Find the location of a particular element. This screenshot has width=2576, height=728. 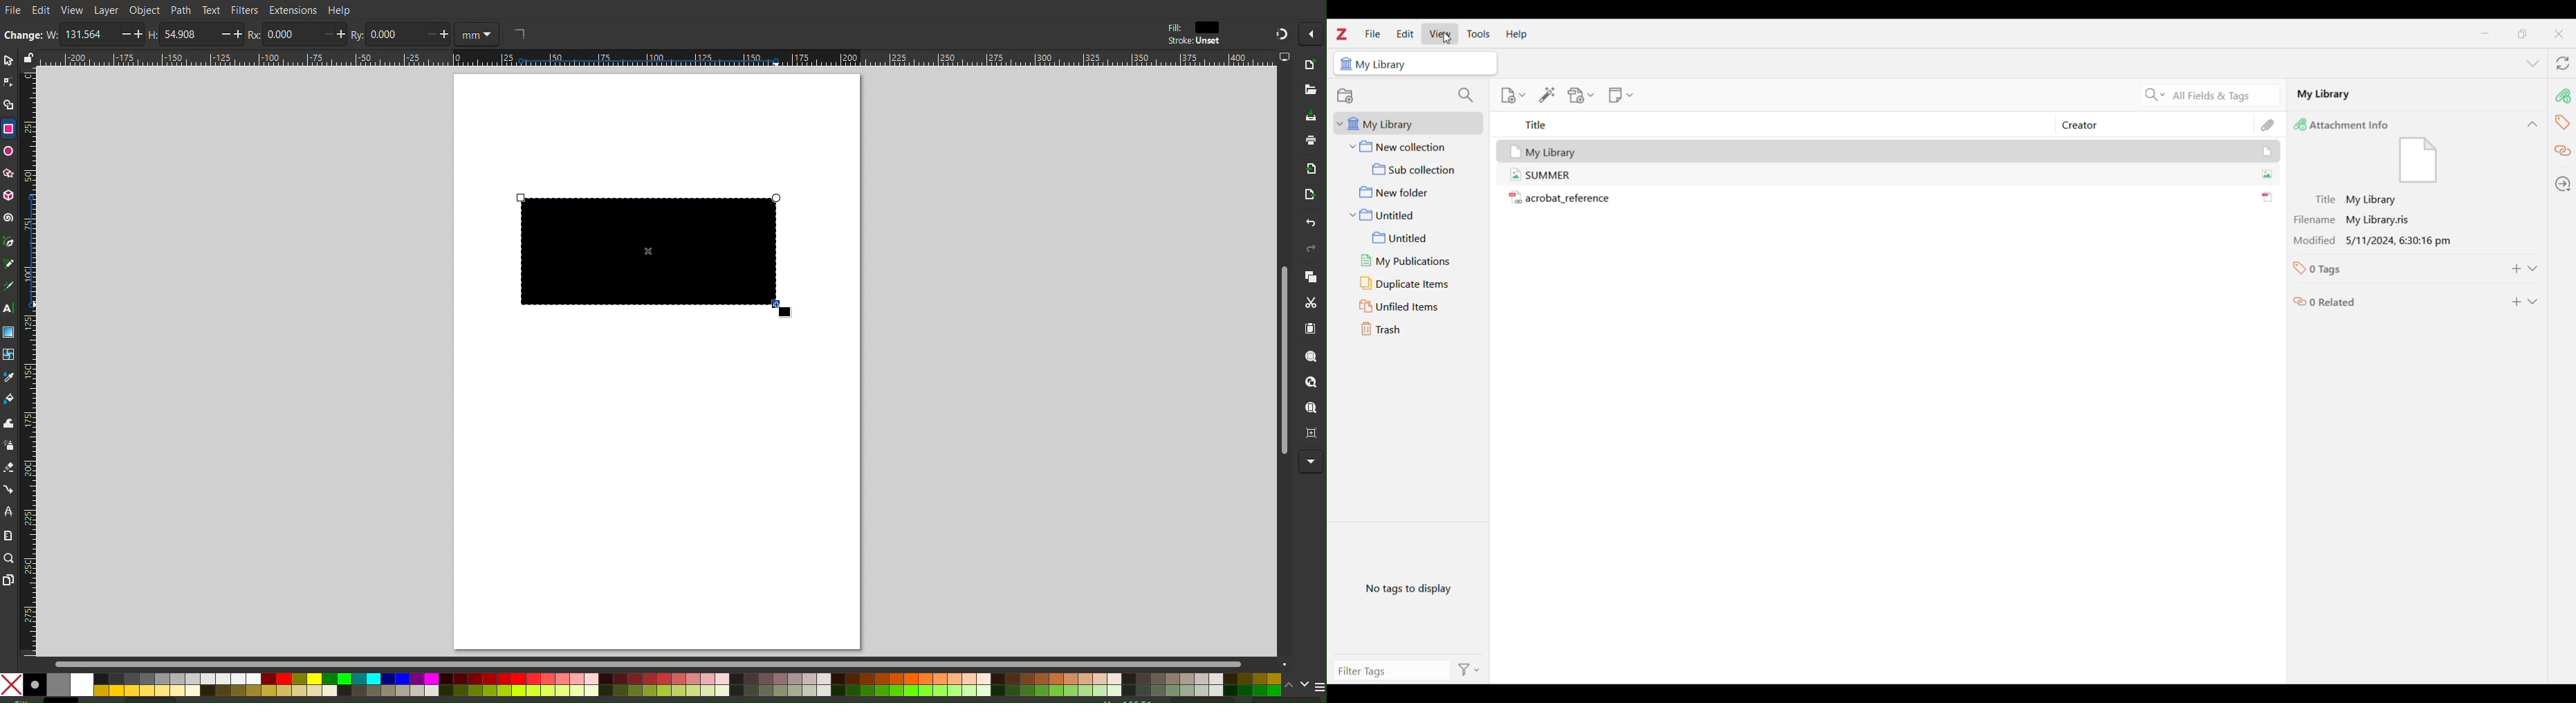

Cursor clicking in View menu is located at coordinates (1445, 38).